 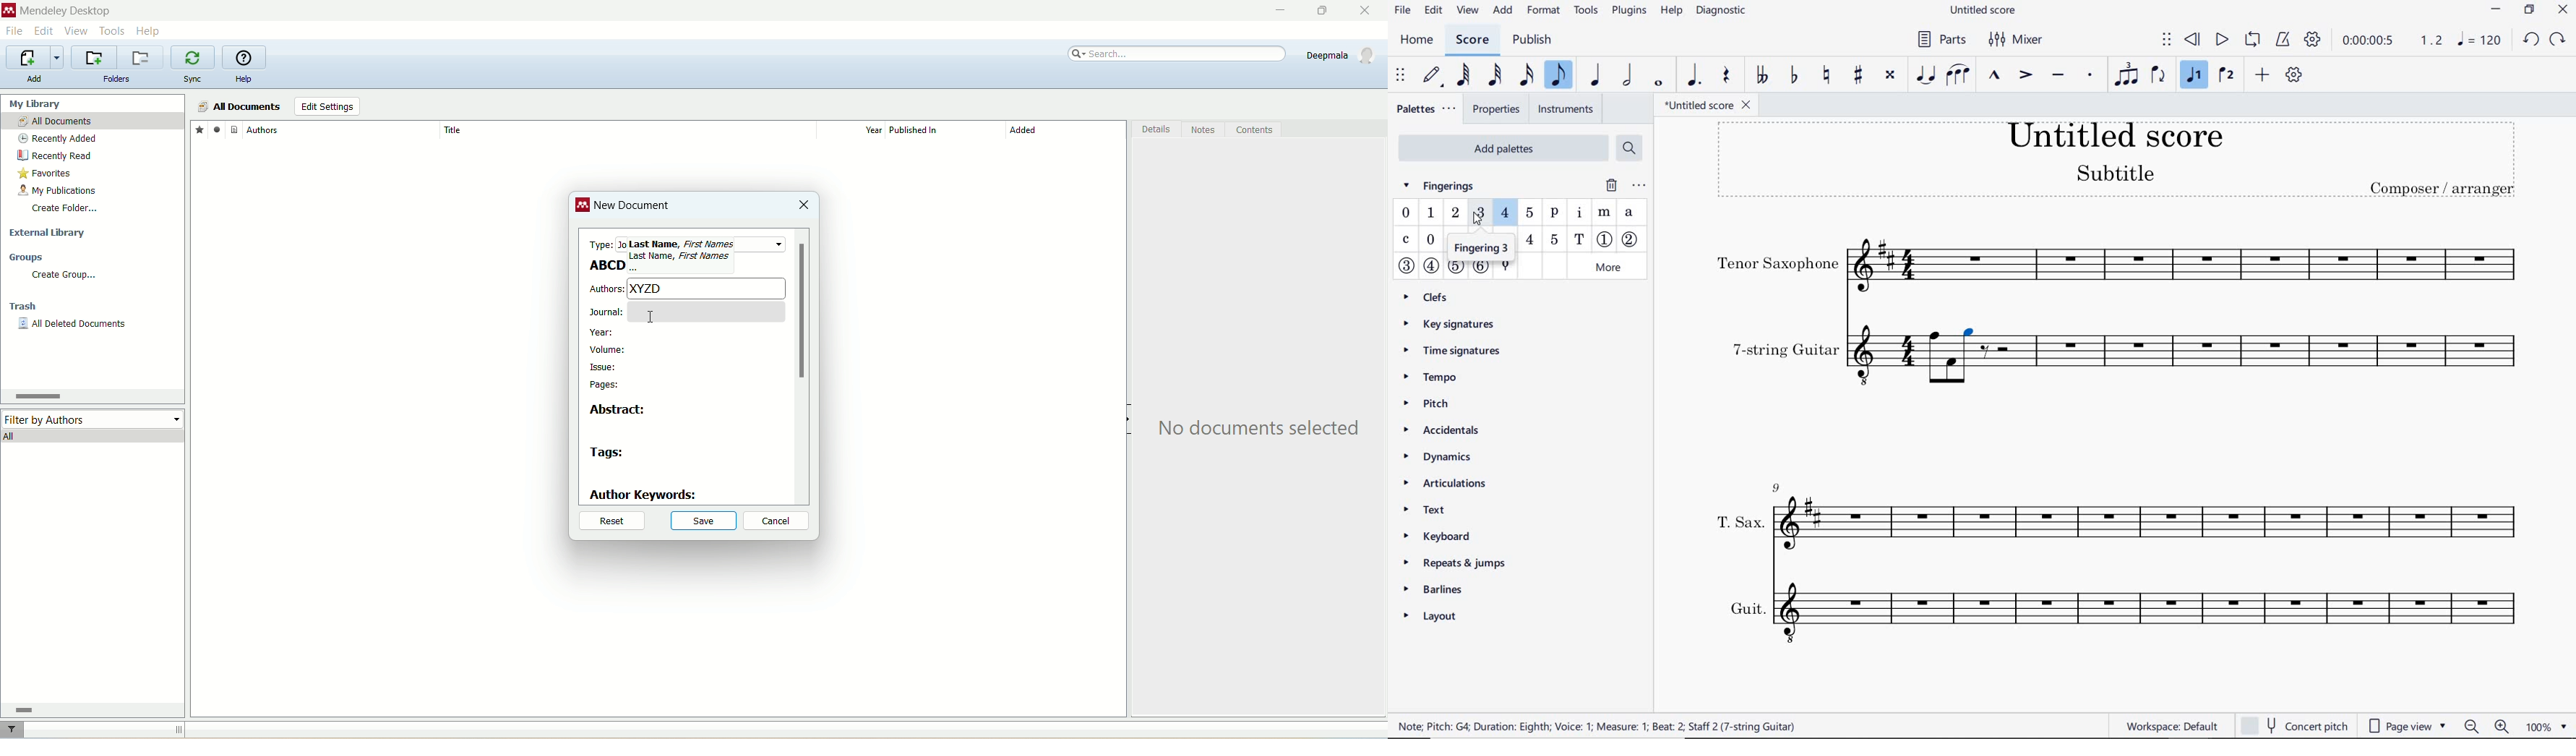 What do you see at coordinates (25, 308) in the screenshot?
I see `trash` at bounding box center [25, 308].